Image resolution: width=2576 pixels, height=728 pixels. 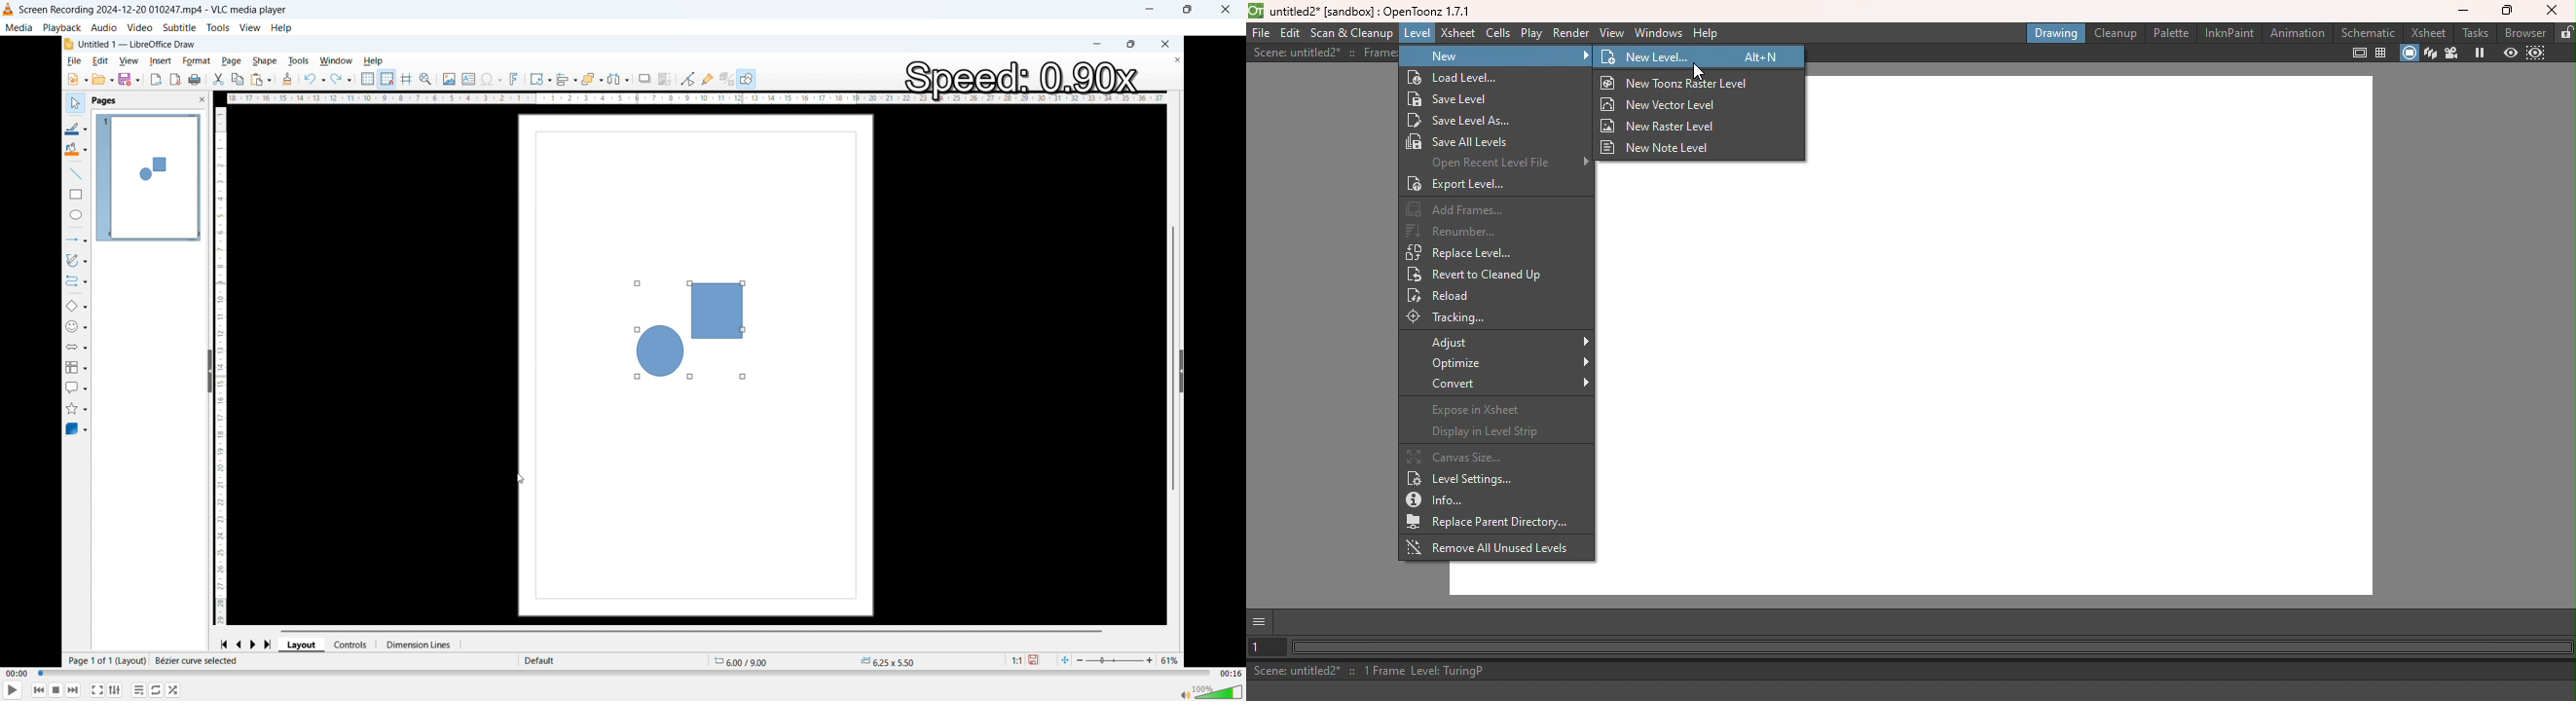 I want to click on close , so click(x=1225, y=10).